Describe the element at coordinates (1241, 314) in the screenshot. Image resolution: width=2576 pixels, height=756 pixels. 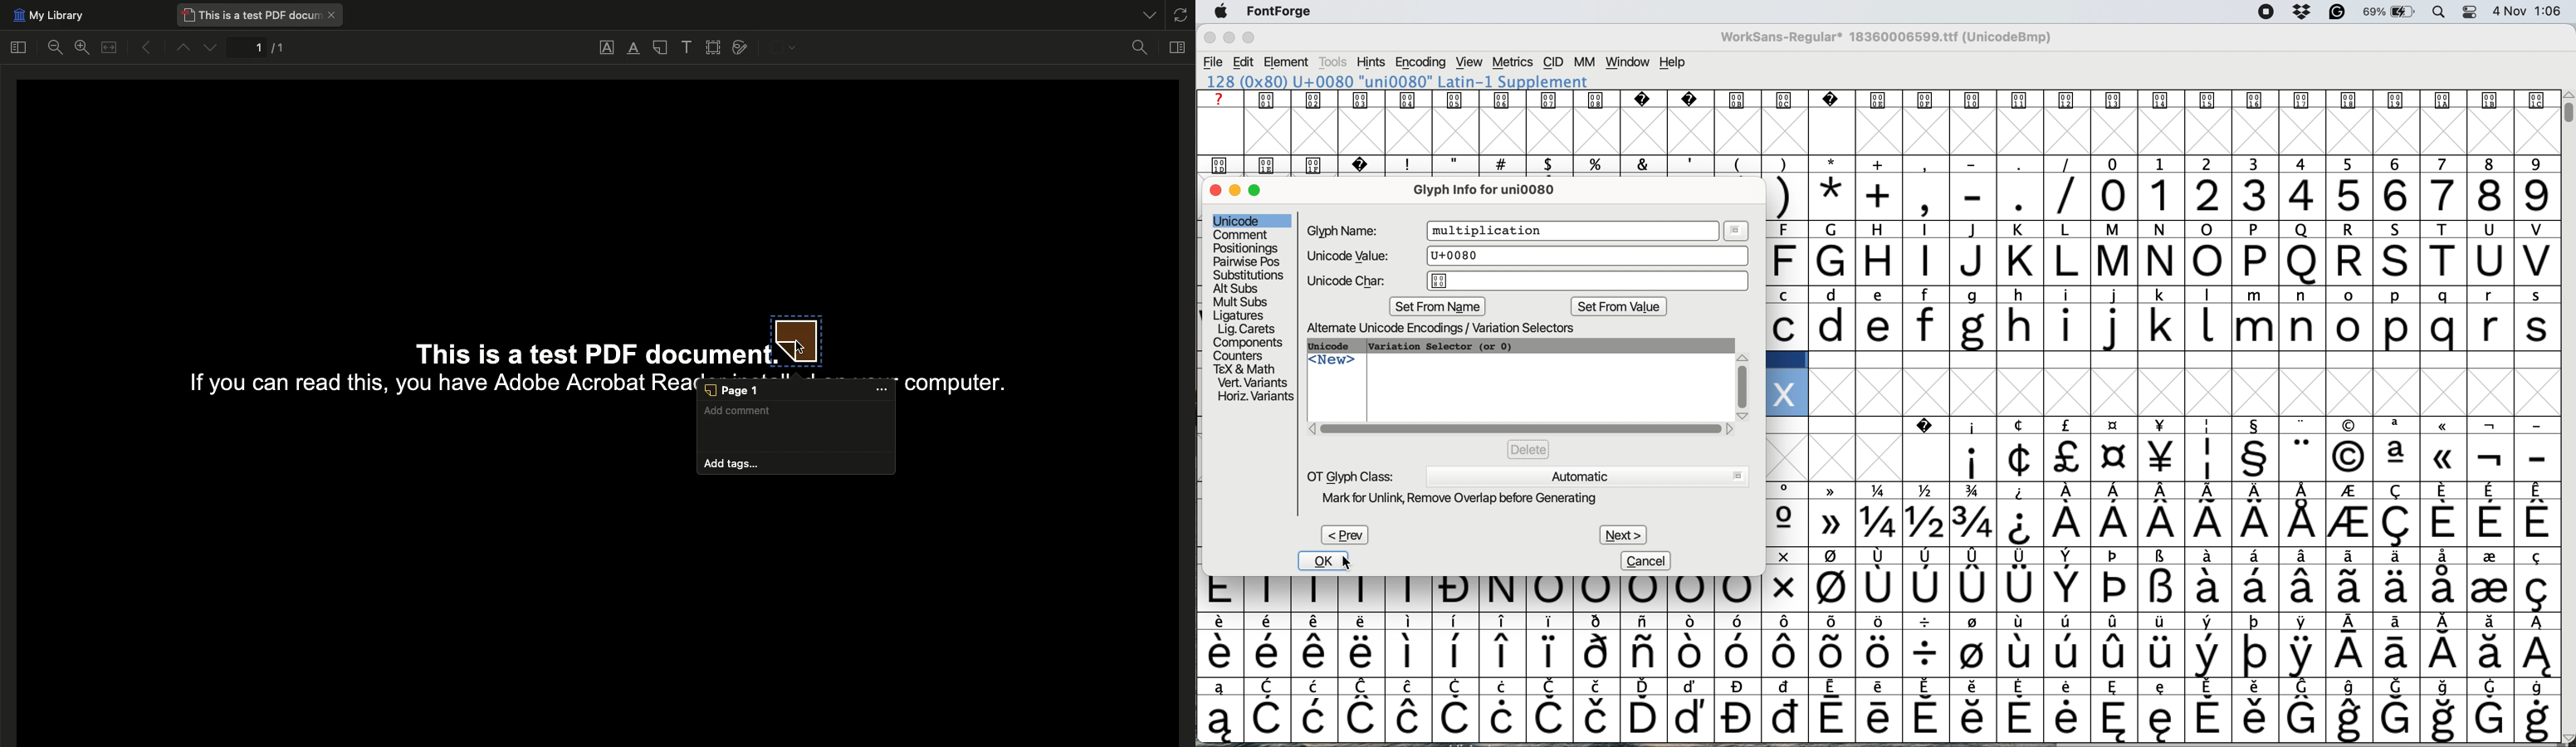
I see `ligatures` at that location.